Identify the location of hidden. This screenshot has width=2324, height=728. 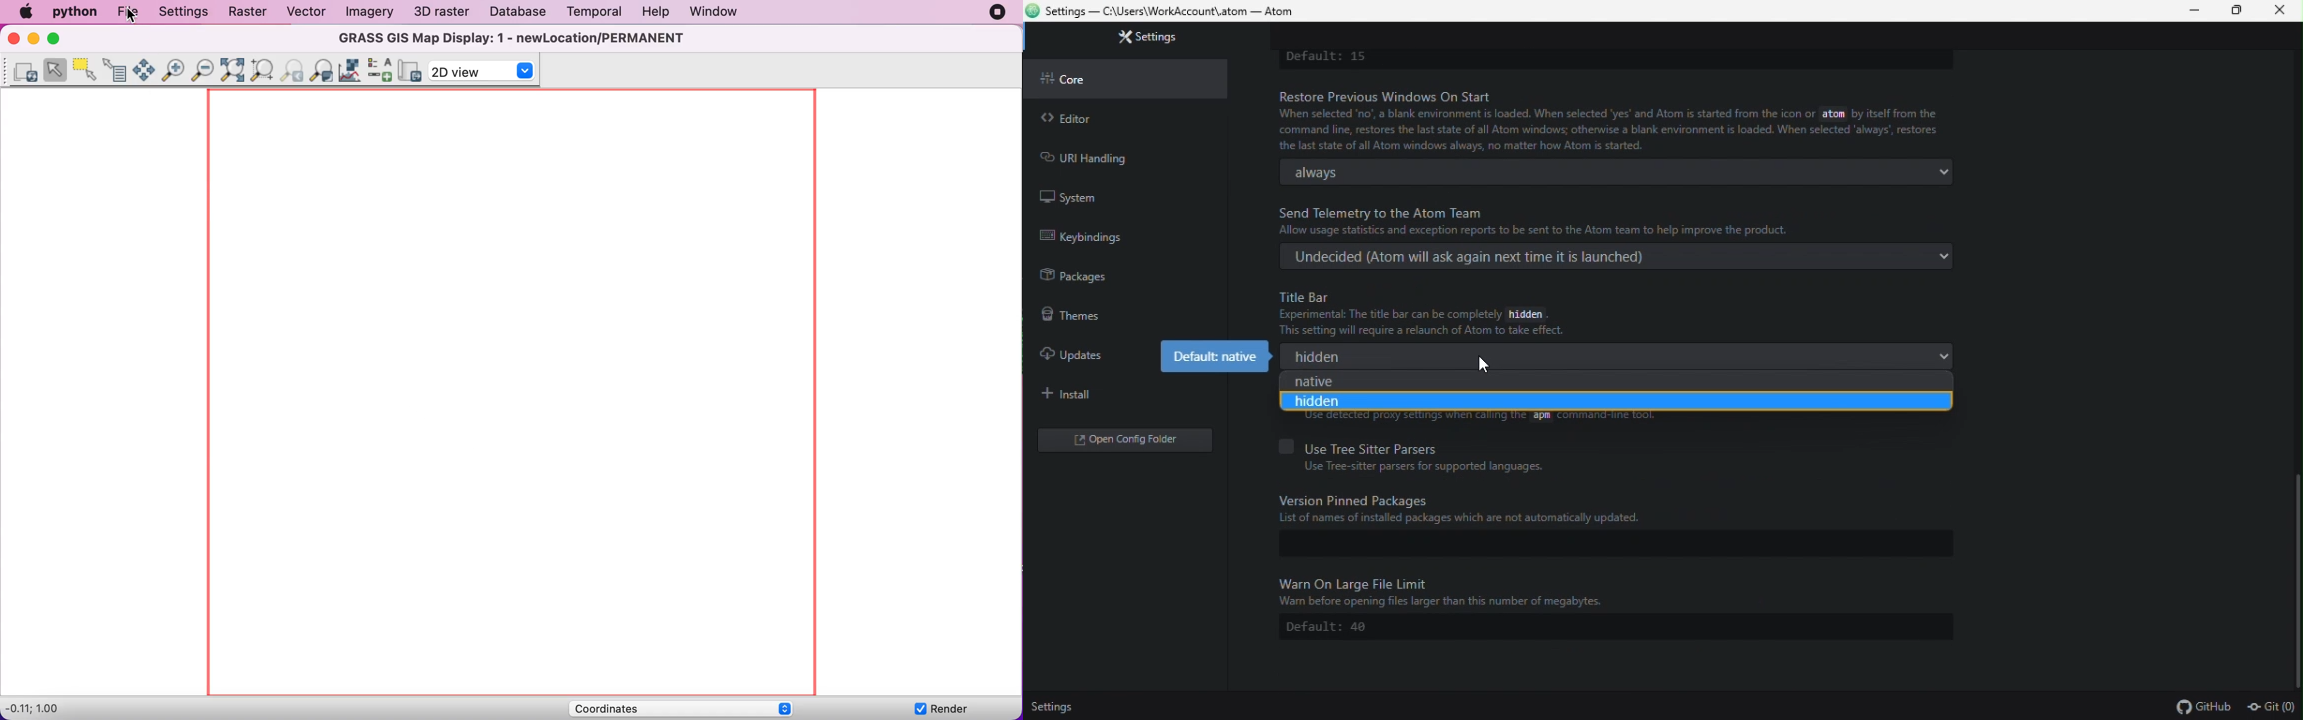
(1617, 357).